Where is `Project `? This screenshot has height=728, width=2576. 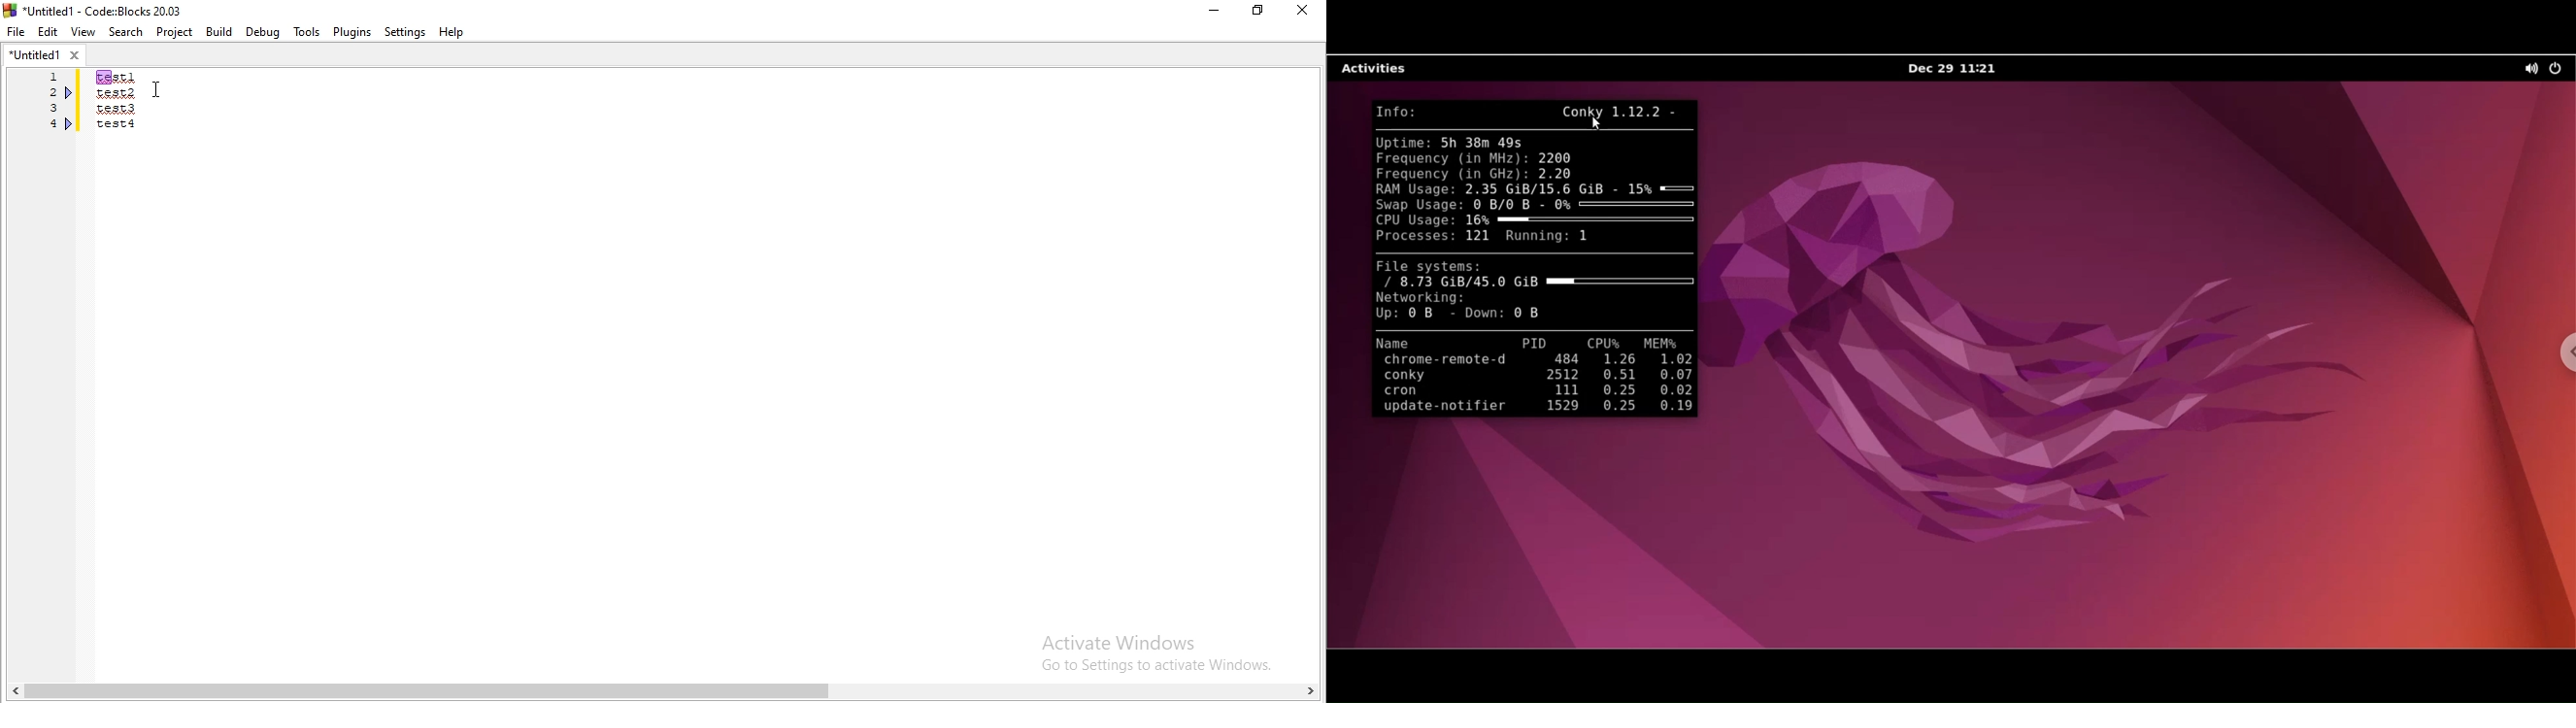
Project  is located at coordinates (176, 33).